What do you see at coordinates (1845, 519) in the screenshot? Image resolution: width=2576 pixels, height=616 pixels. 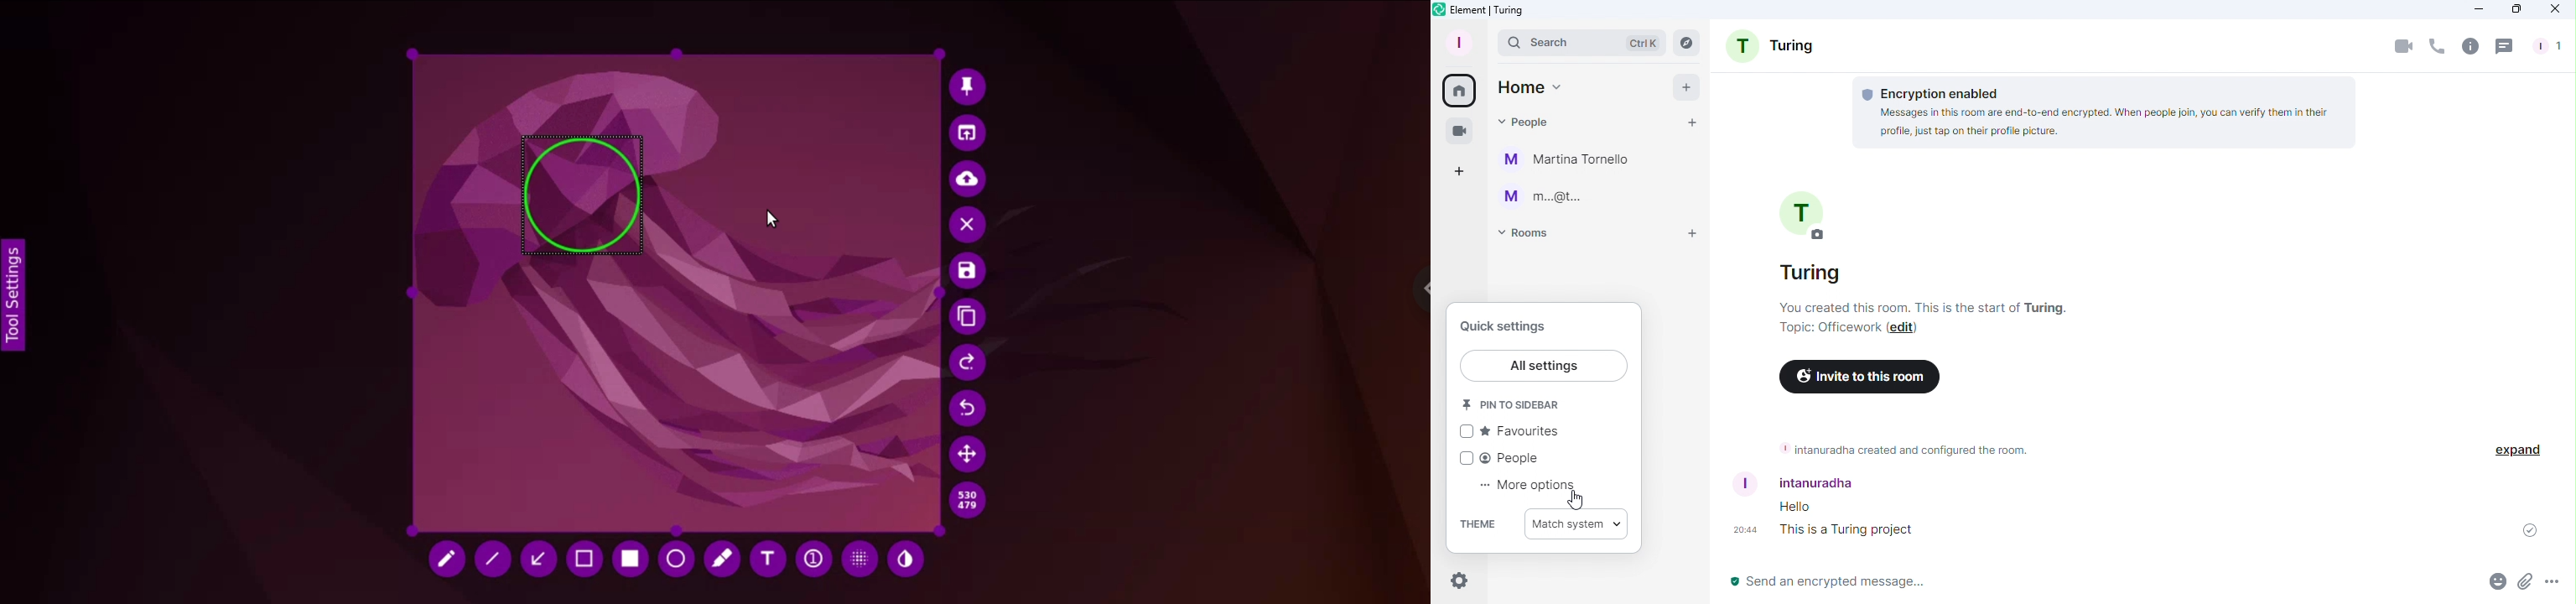 I see `Messages` at bounding box center [1845, 519].